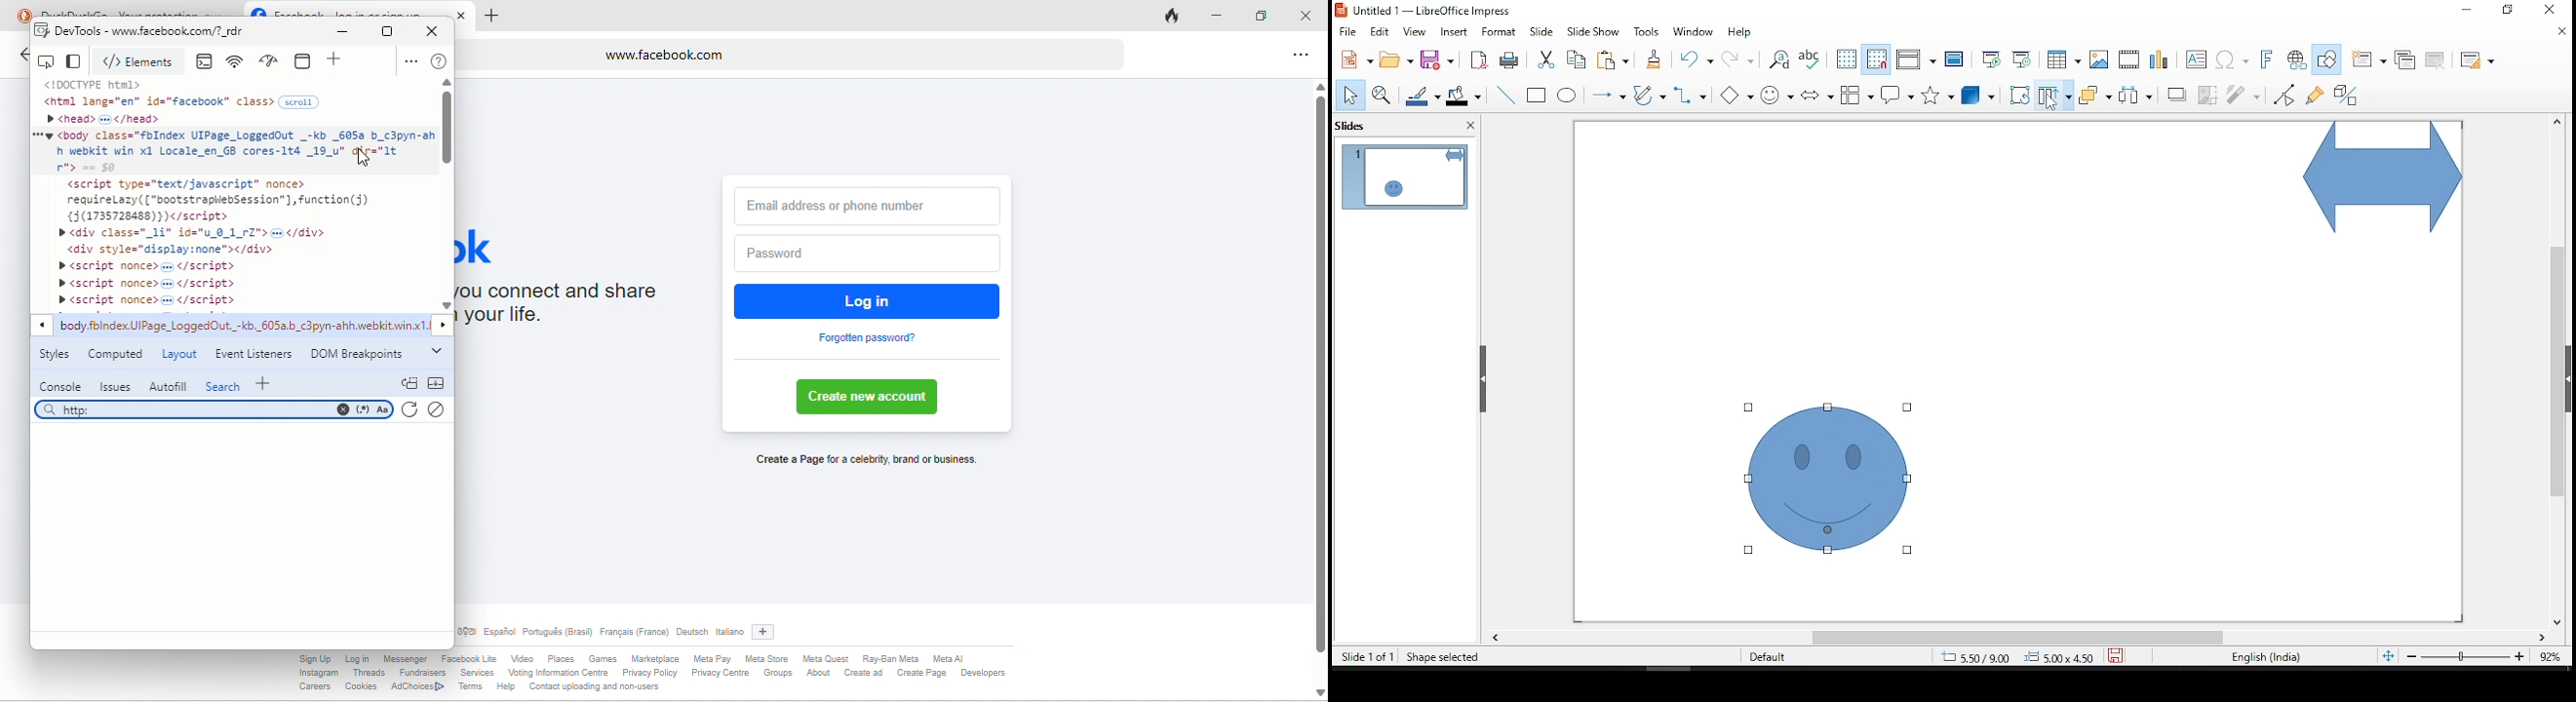  What do you see at coordinates (1846, 58) in the screenshot?
I see `display grid` at bounding box center [1846, 58].